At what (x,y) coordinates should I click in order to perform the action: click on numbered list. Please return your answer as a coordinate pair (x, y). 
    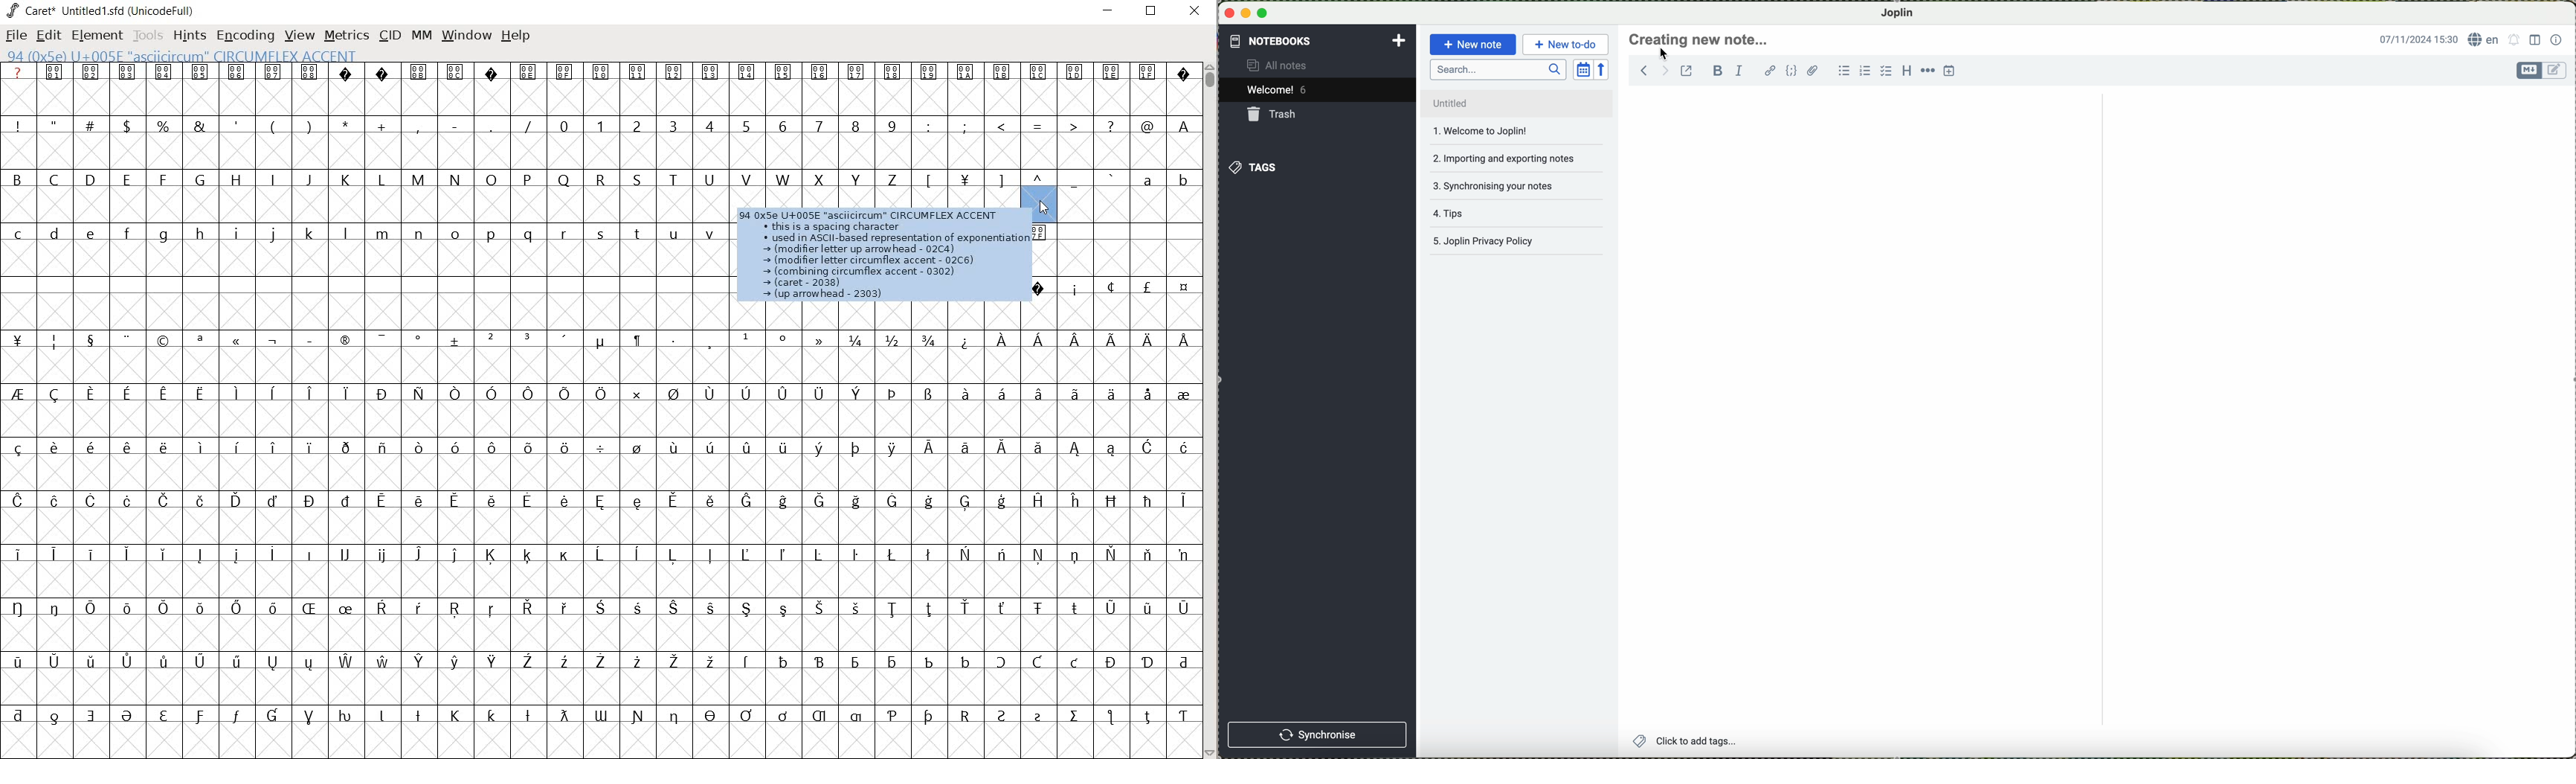
    Looking at the image, I should click on (1865, 70).